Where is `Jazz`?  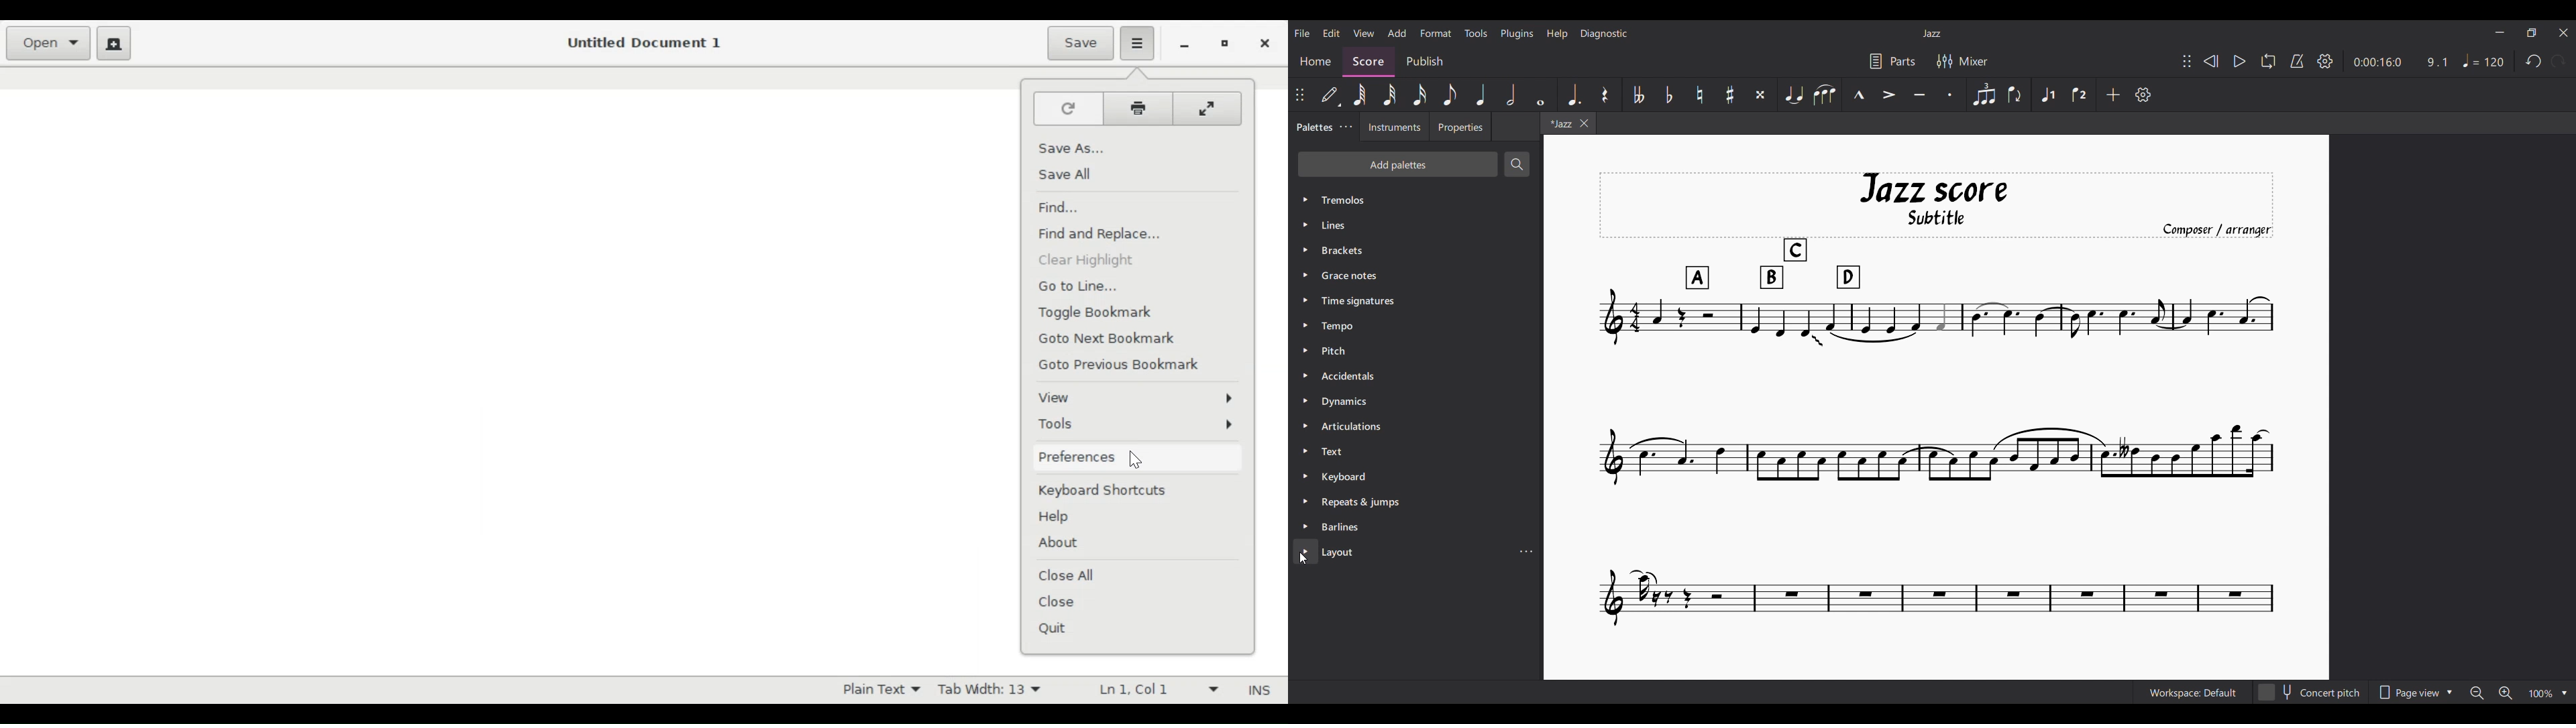
Jazz is located at coordinates (1931, 34).